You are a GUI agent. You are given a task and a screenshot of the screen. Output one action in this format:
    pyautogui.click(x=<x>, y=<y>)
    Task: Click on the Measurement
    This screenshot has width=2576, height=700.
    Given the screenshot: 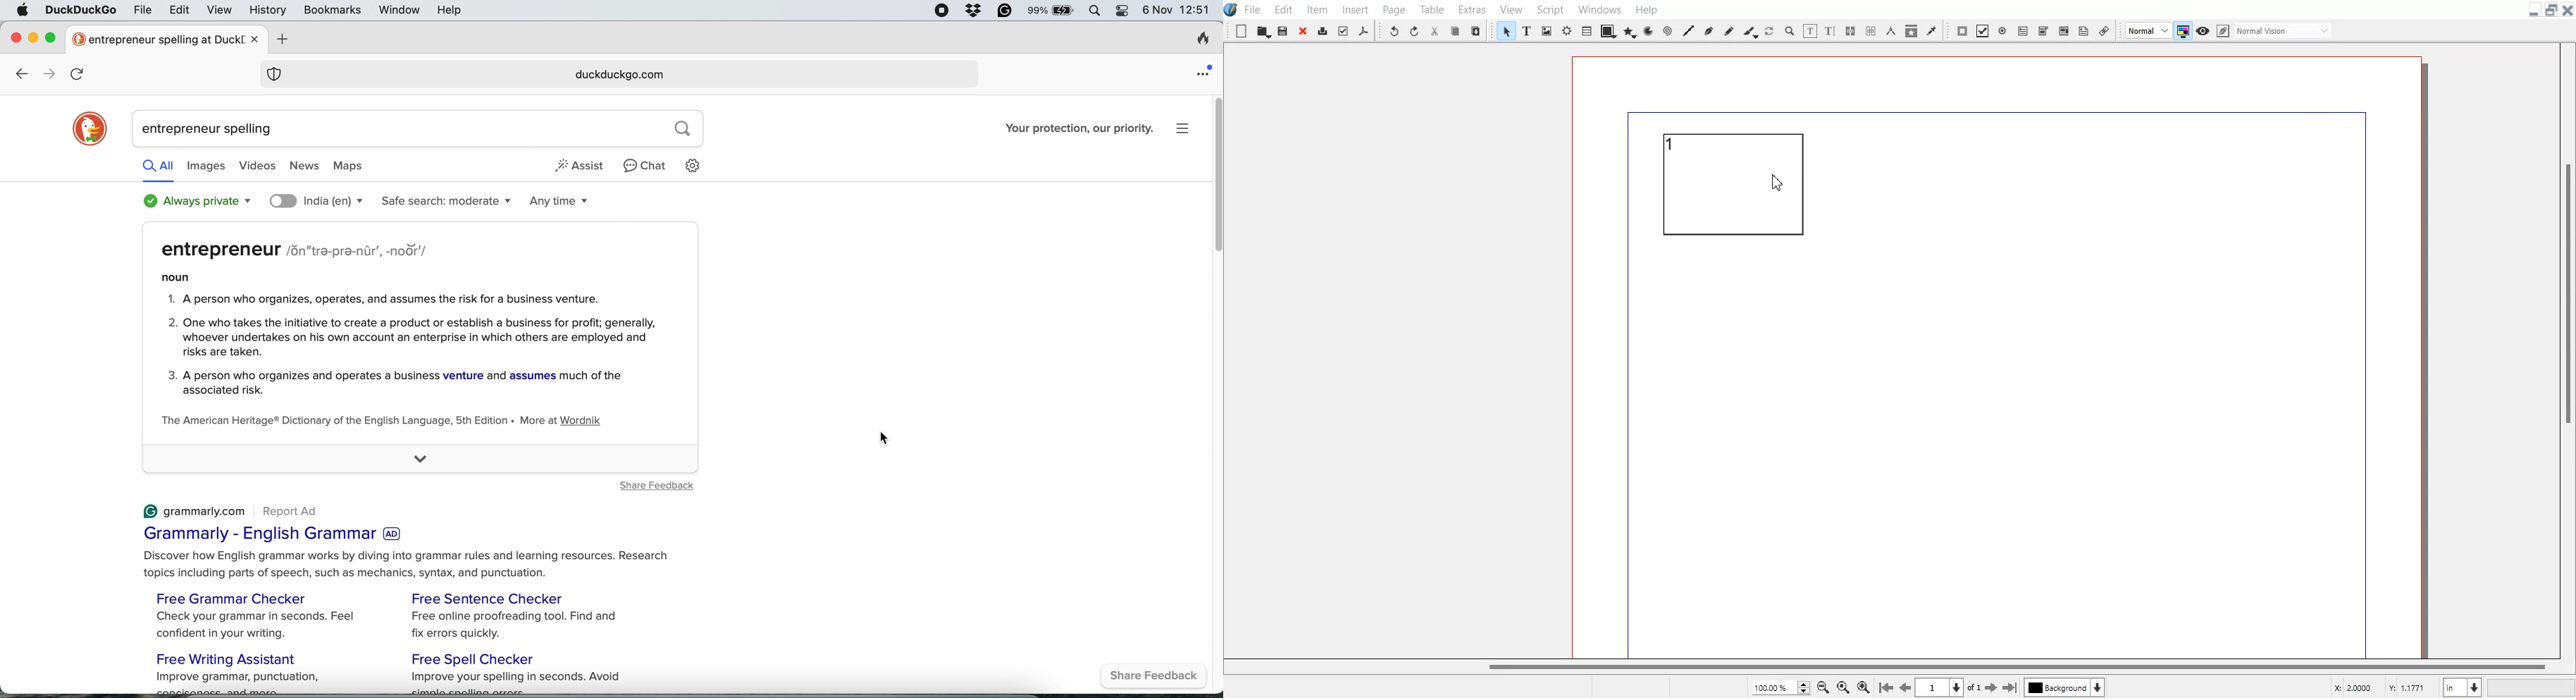 What is the action you would take?
    pyautogui.click(x=1890, y=31)
    